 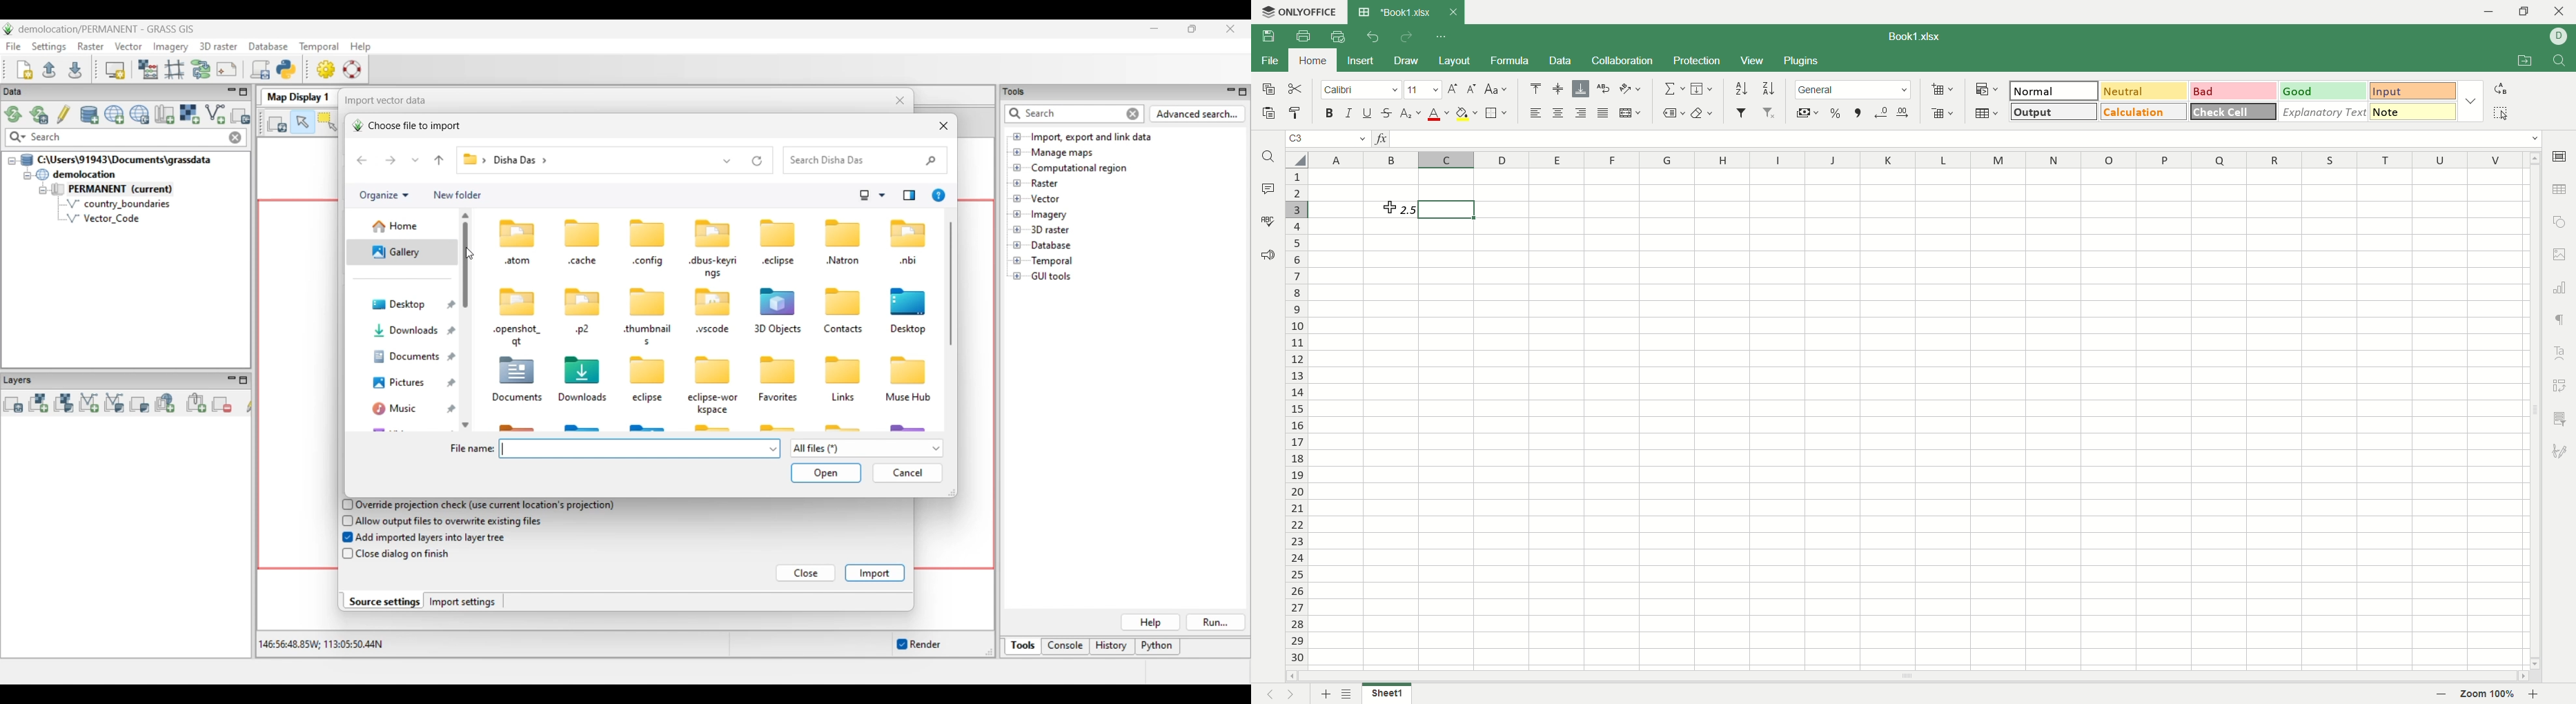 I want to click on Next, so click(x=1293, y=694).